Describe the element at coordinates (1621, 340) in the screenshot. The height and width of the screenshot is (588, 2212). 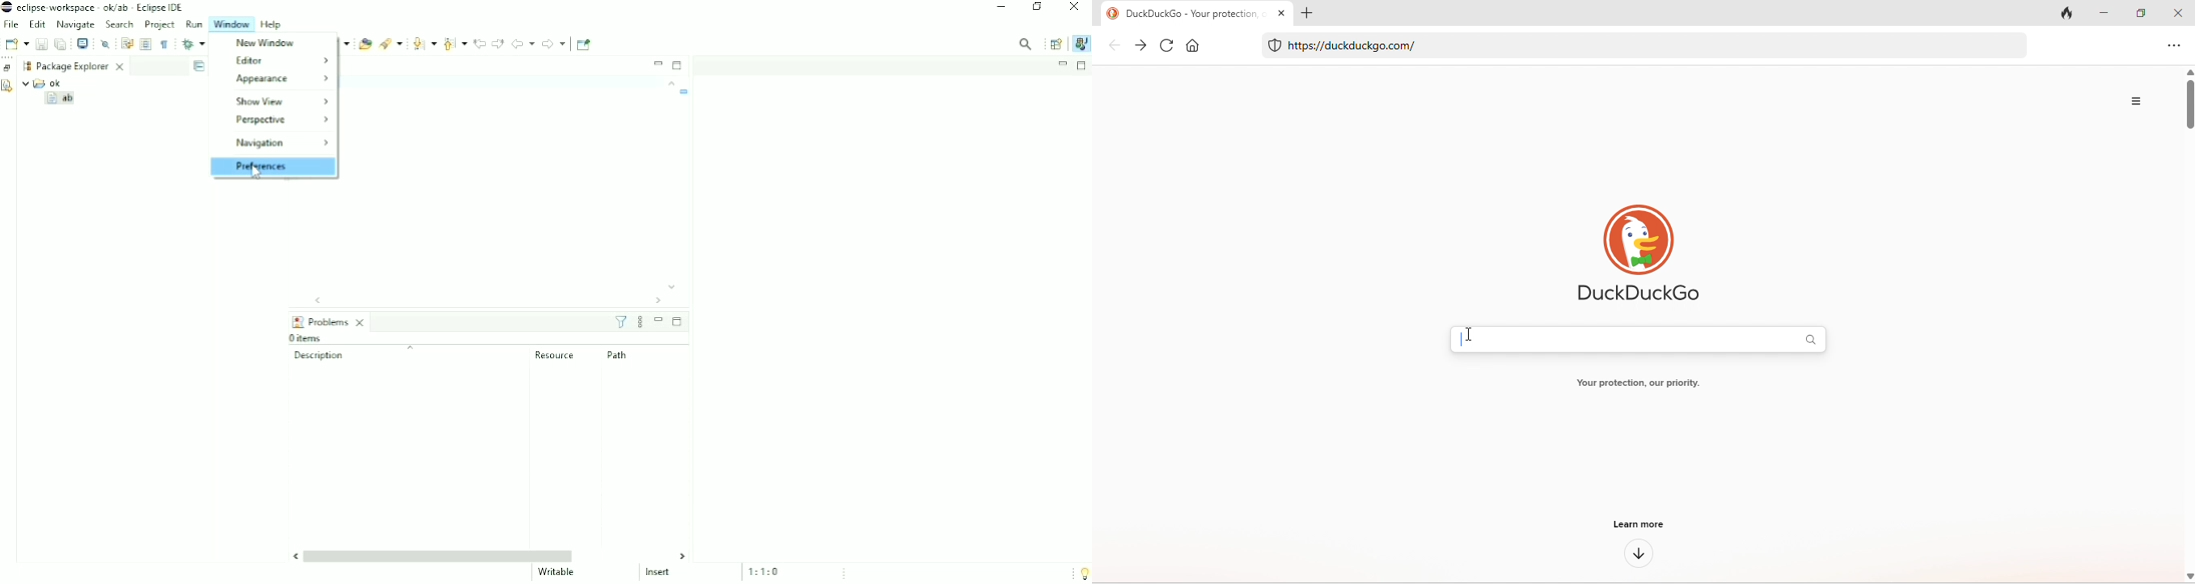
I see `typing` at that location.